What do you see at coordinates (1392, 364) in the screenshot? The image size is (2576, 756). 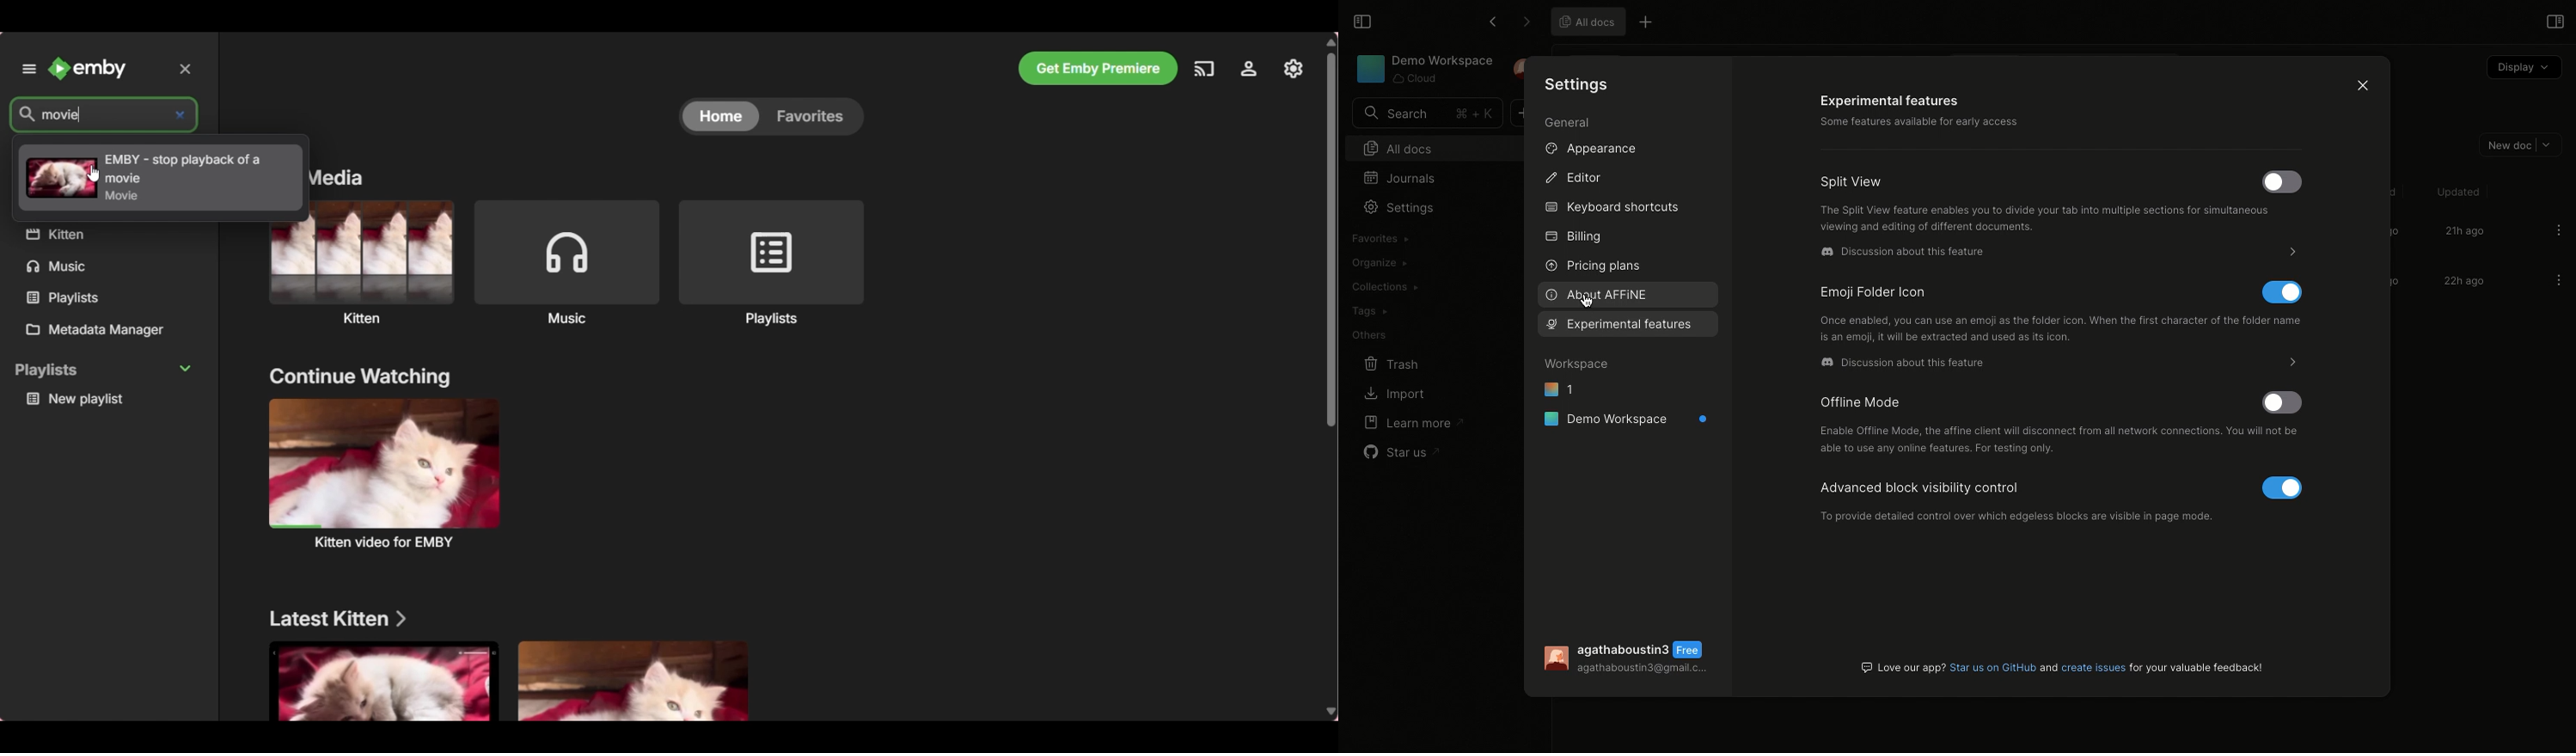 I see `Trash` at bounding box center [1392, 364].